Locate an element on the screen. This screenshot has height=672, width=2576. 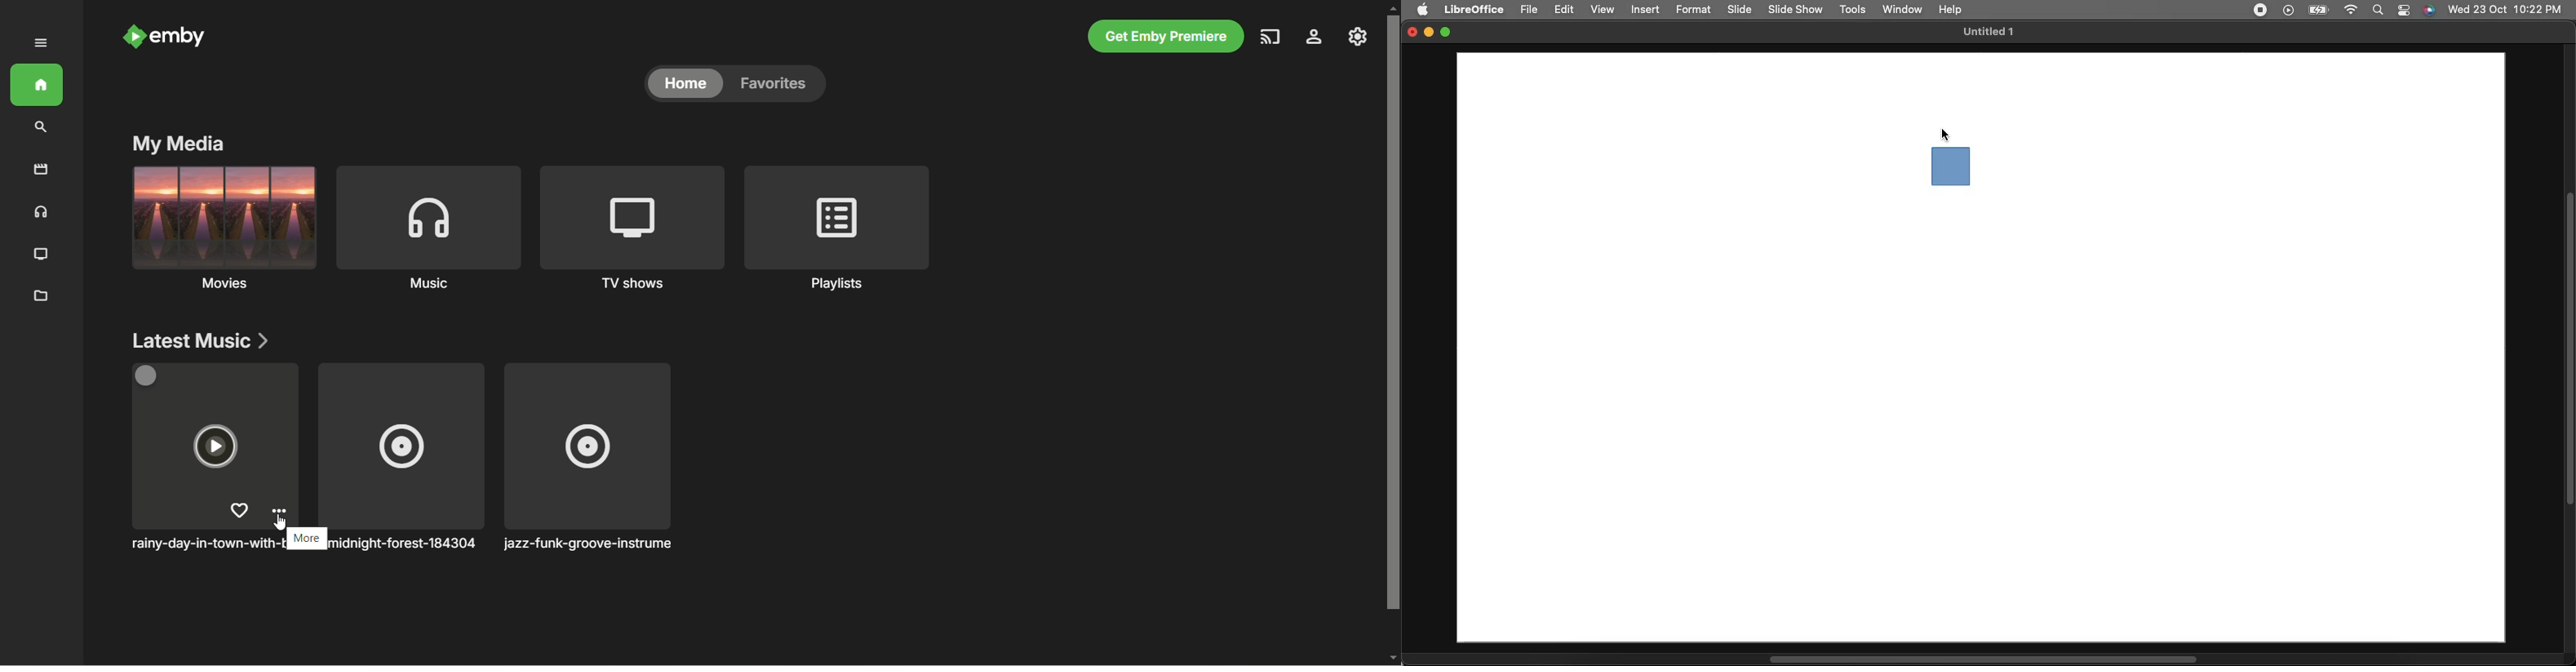
manage emby server is located at coordinates (1359, 37).